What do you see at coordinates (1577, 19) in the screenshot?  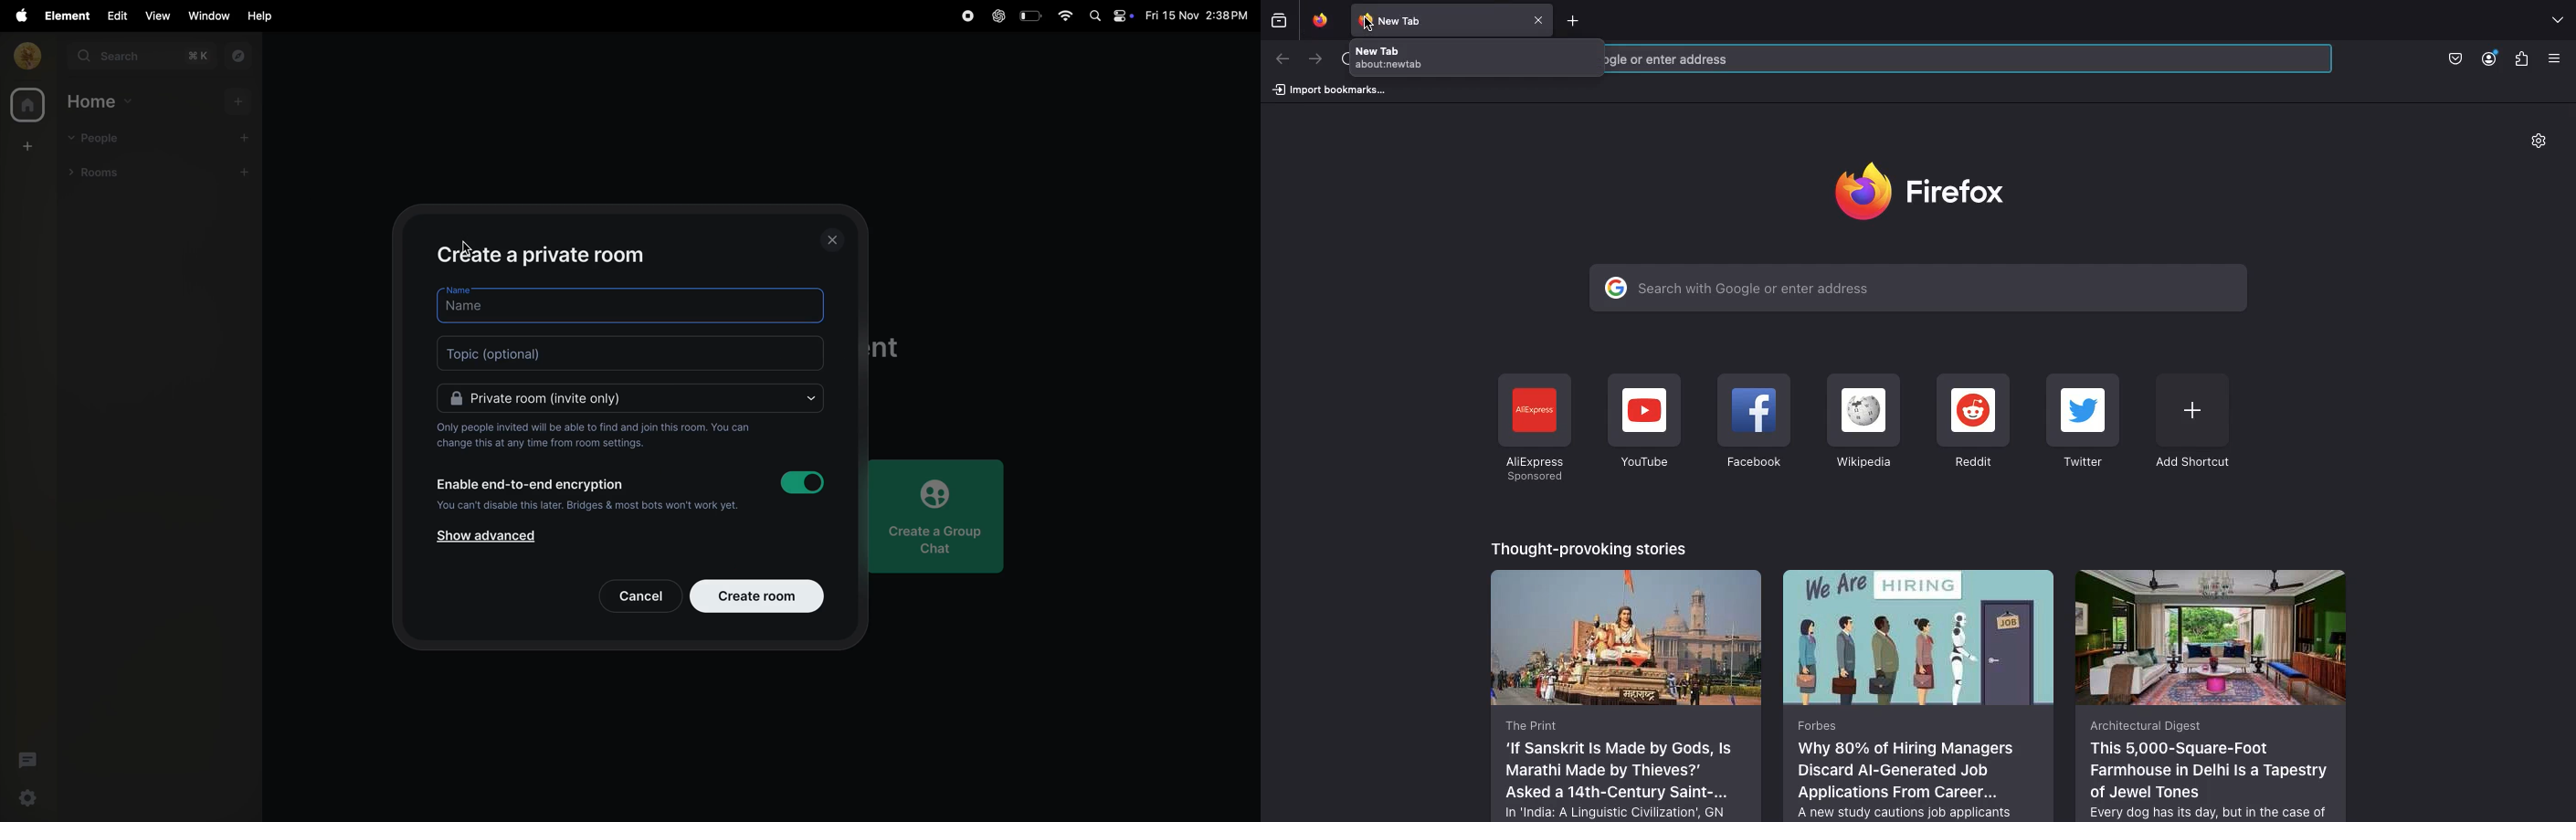 I see `Add new tab` at bounding box center [1577, 19].